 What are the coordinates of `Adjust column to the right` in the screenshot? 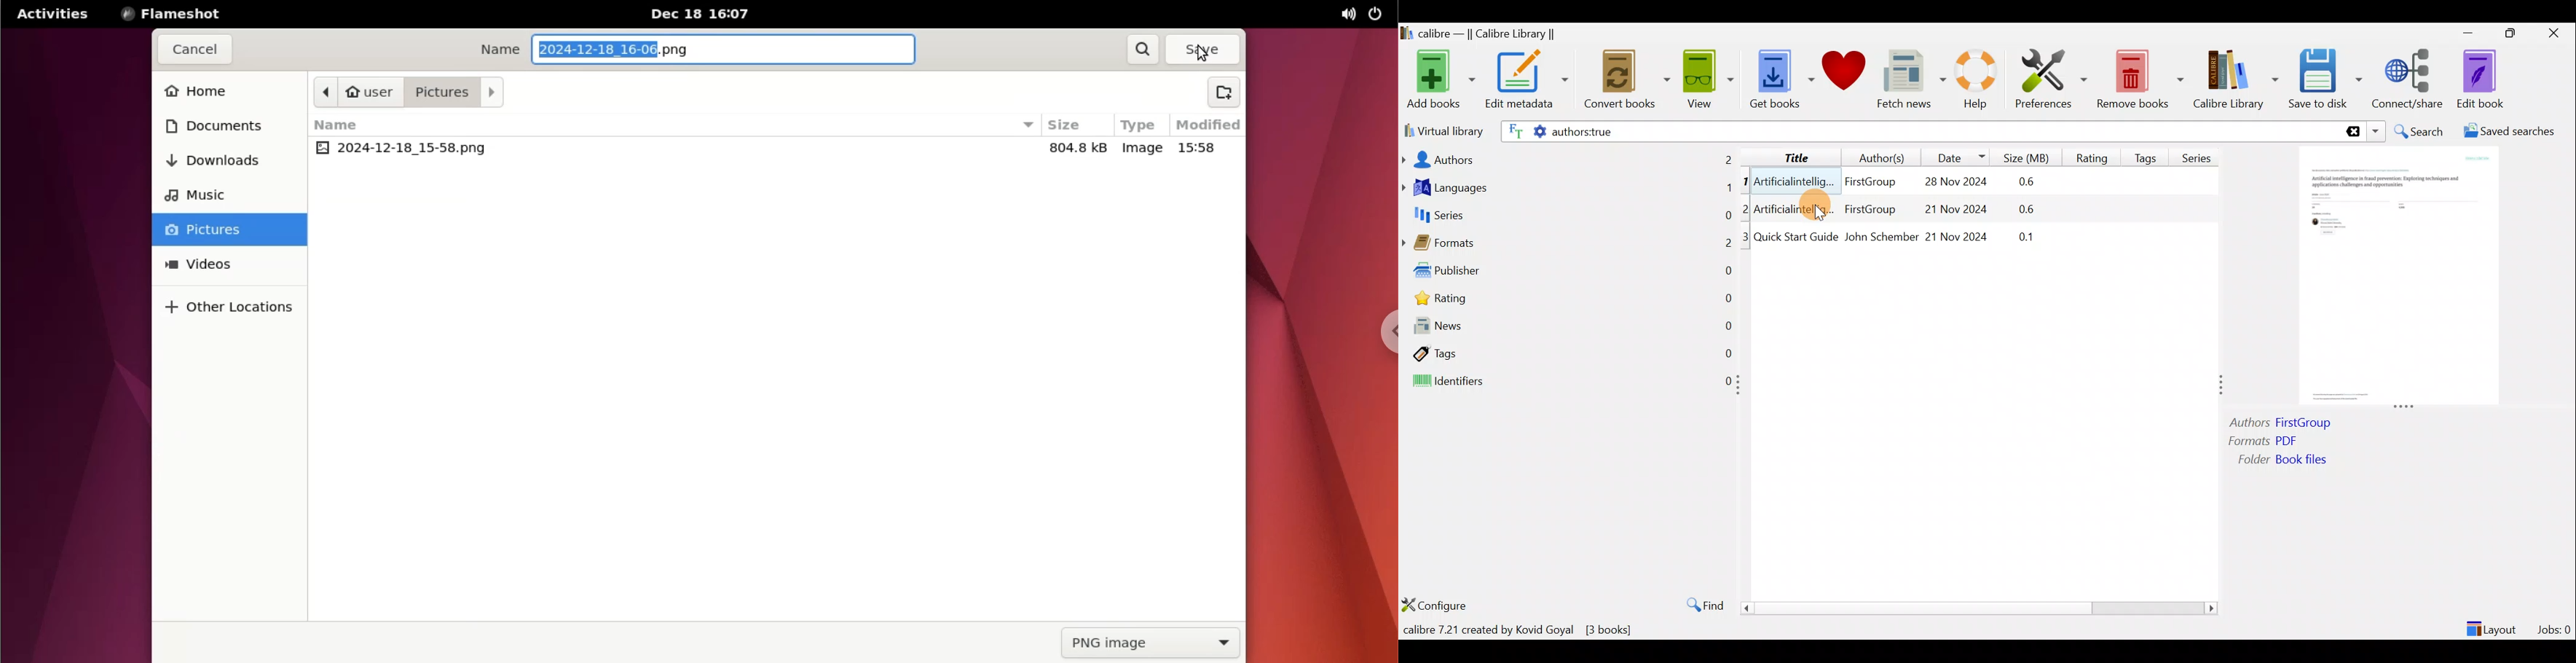 It's located at (2222, 386).